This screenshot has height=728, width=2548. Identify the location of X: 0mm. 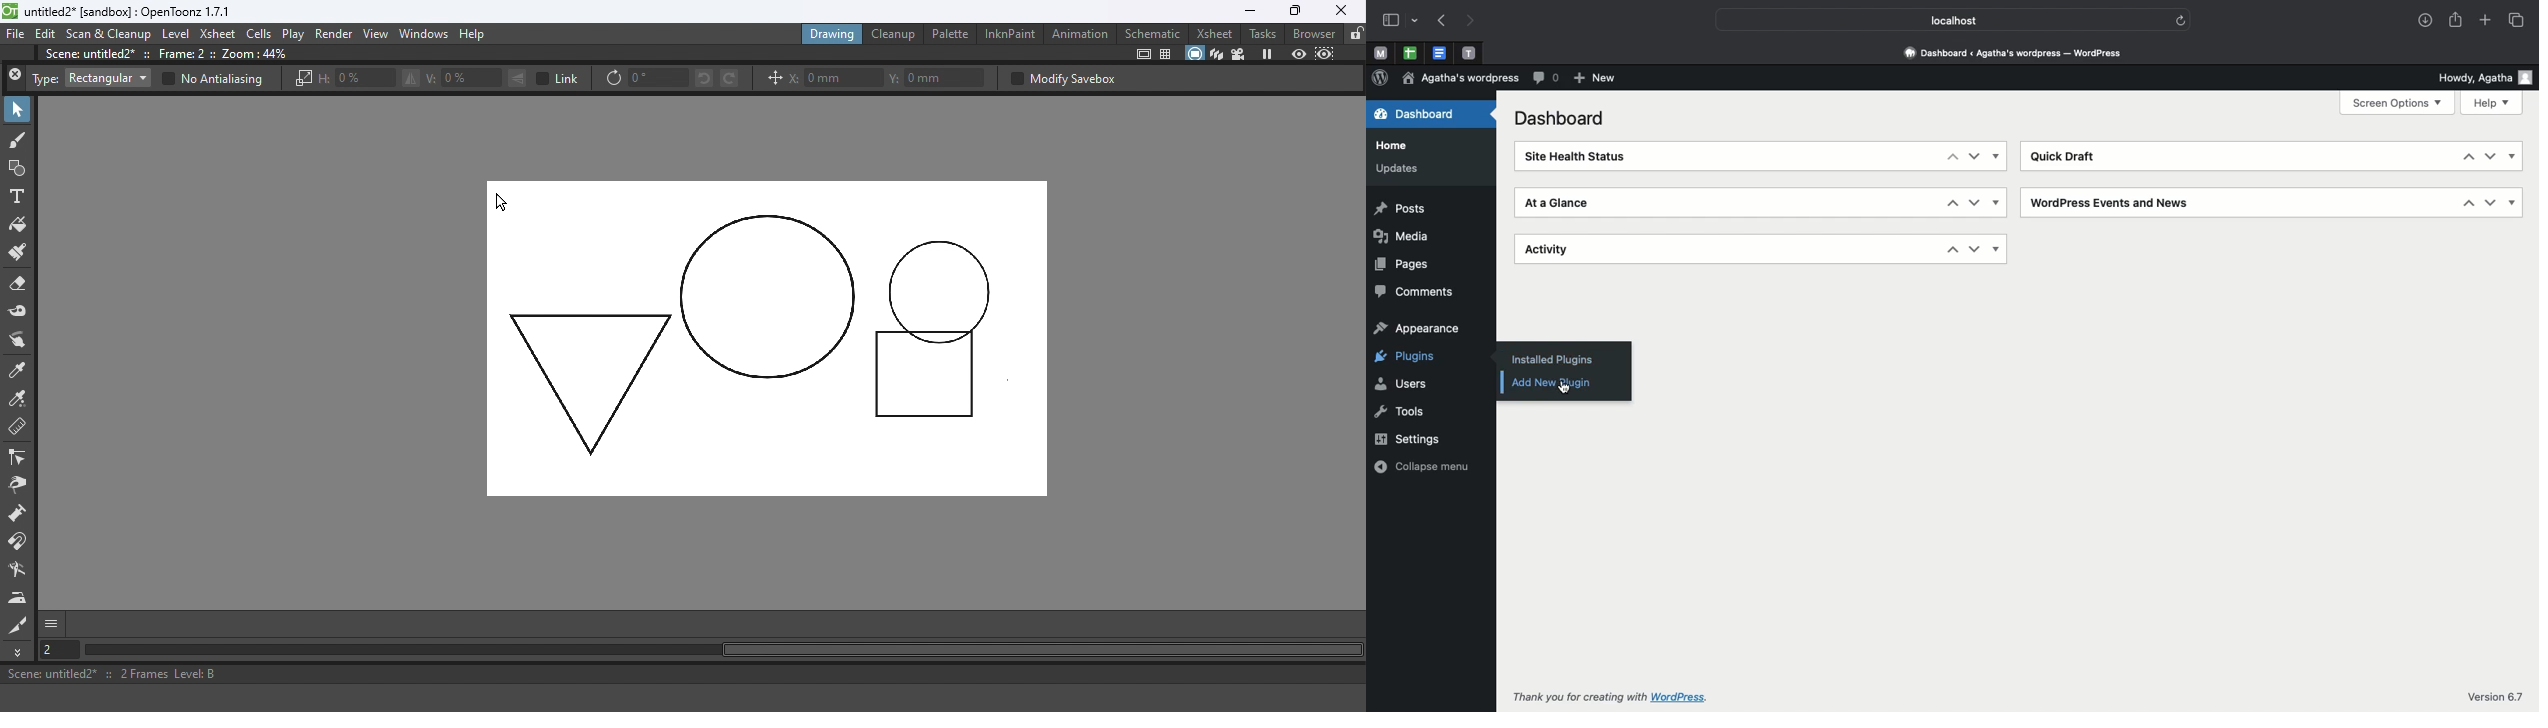
(835, 78).